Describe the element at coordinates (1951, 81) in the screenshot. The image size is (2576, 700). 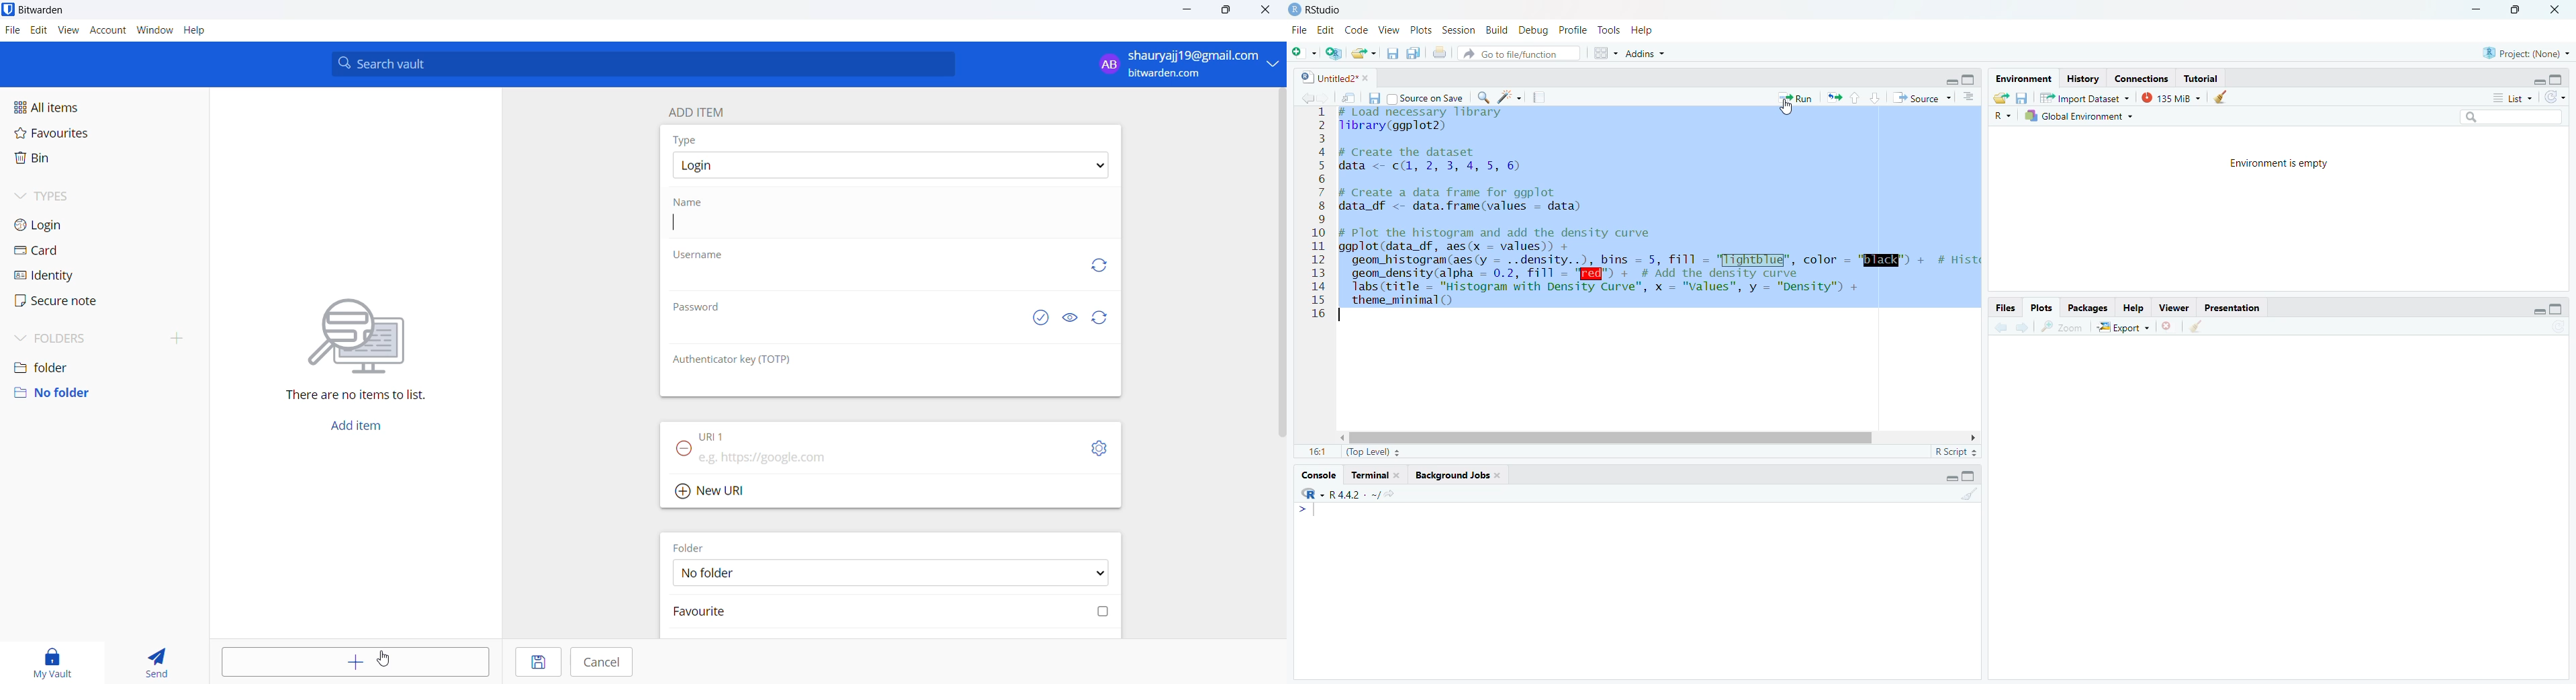
I see `minimize` at that location.